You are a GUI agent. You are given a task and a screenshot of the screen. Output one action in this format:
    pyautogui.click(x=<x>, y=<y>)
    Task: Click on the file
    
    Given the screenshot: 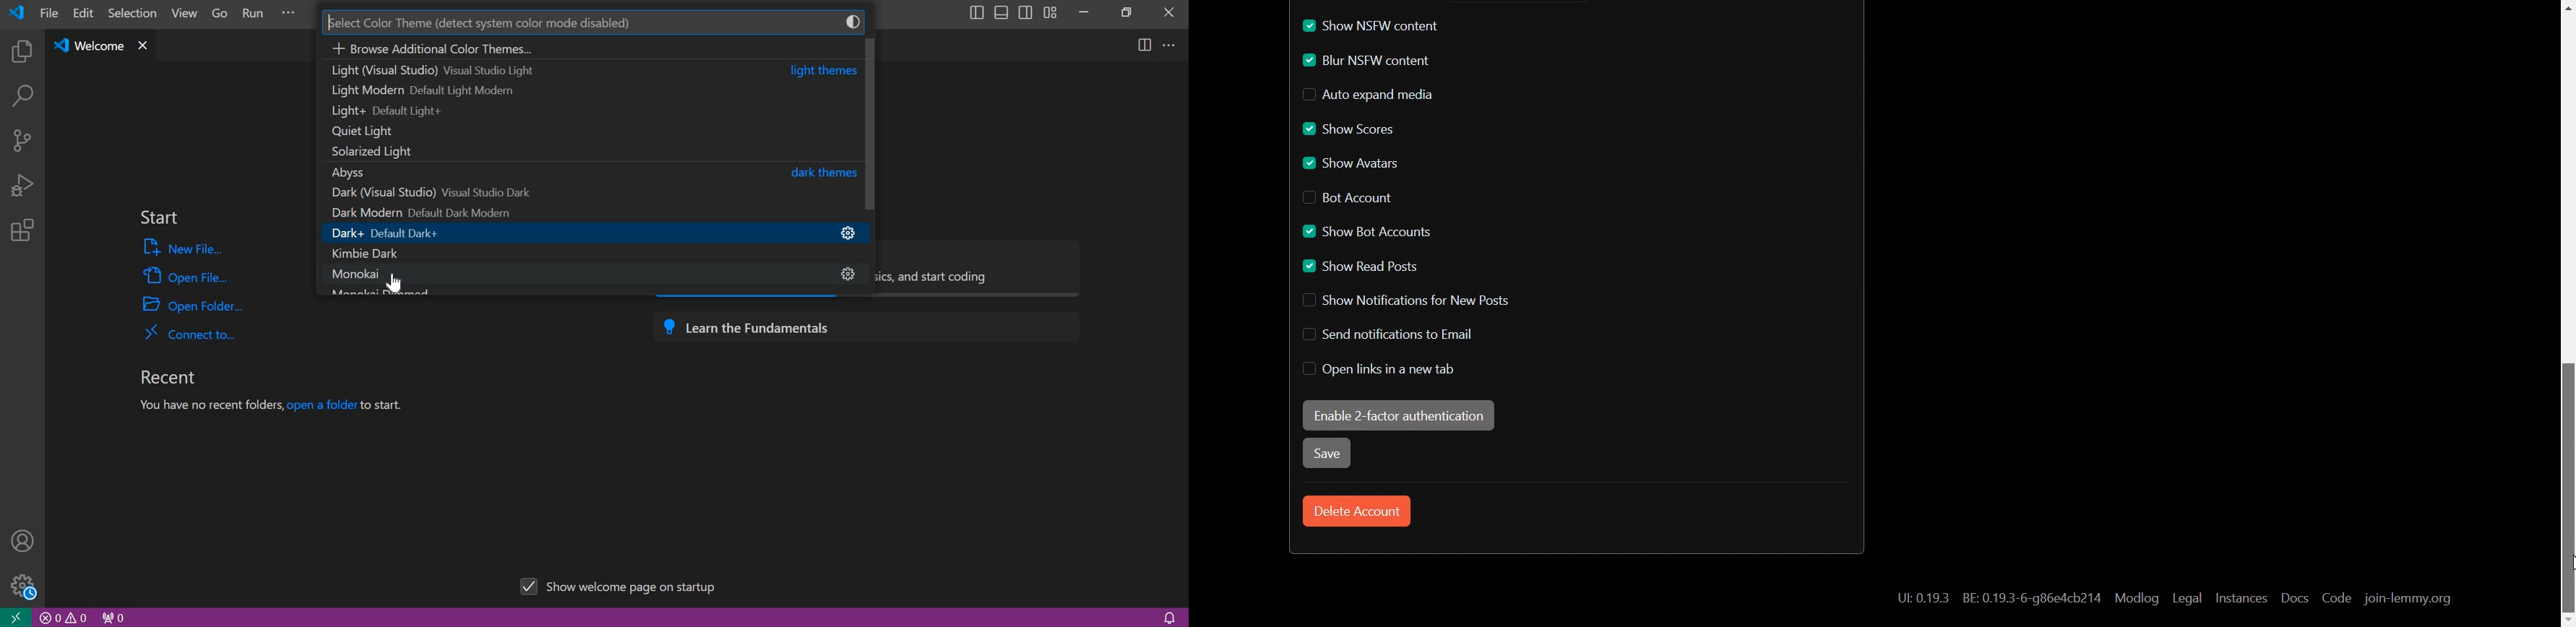 What is the action you would take?
    pyautogui.click(x=49, y=12)
    